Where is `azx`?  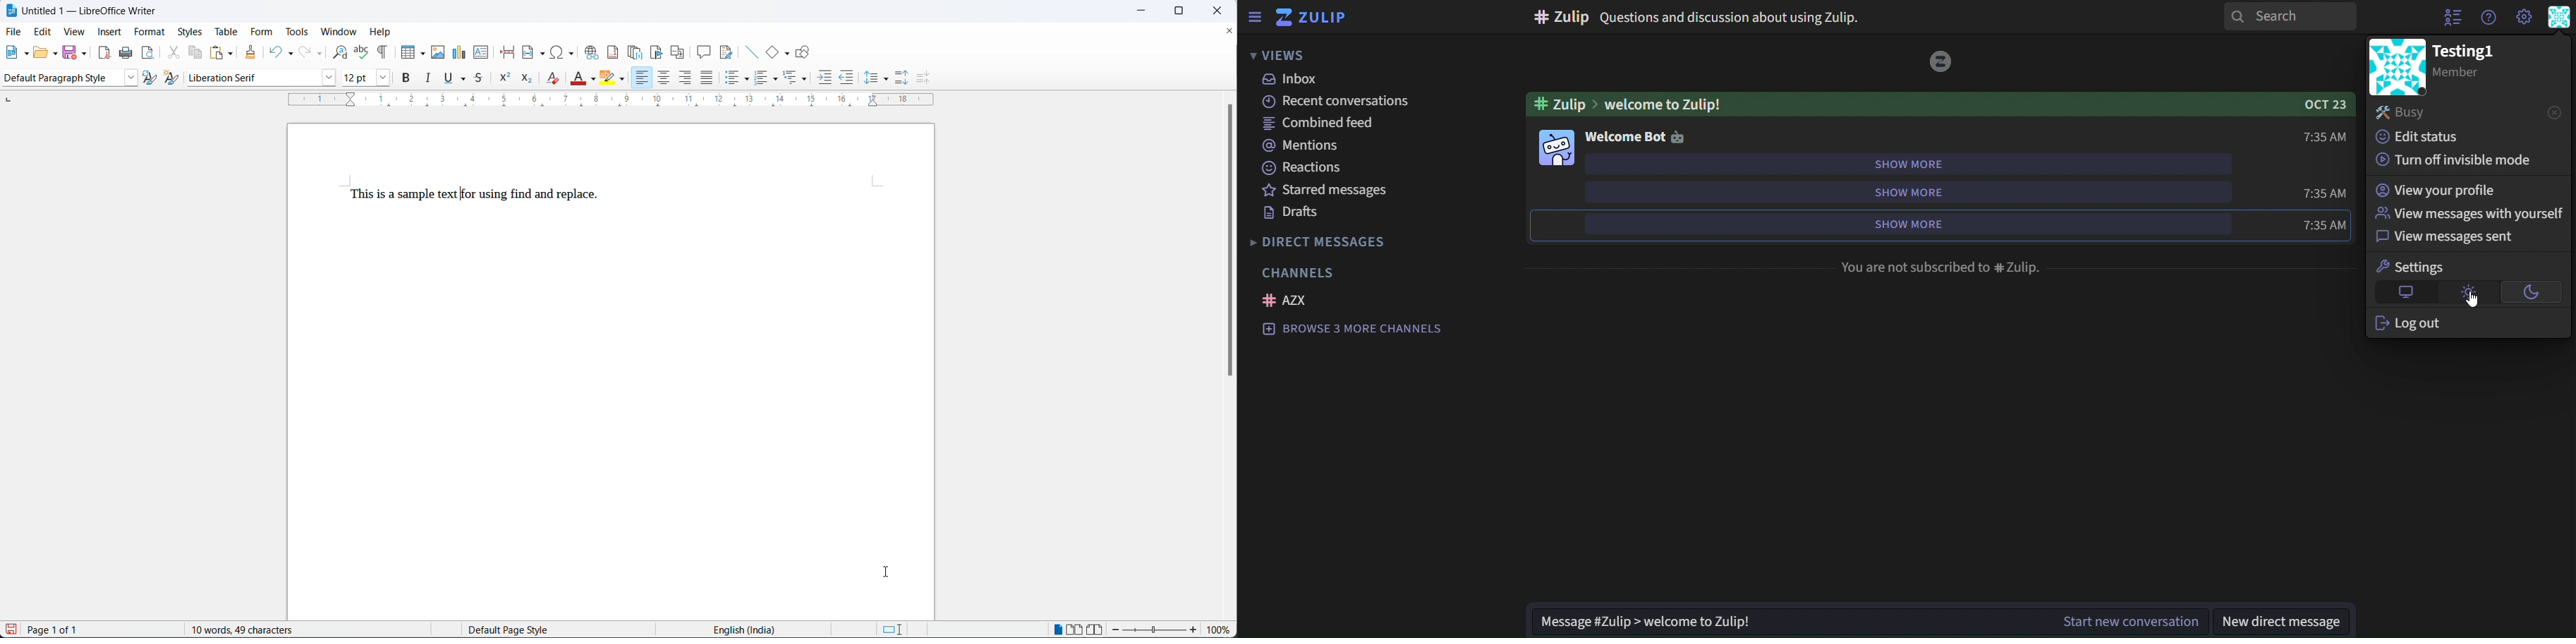 azx is located at coordinates (1292, 299).